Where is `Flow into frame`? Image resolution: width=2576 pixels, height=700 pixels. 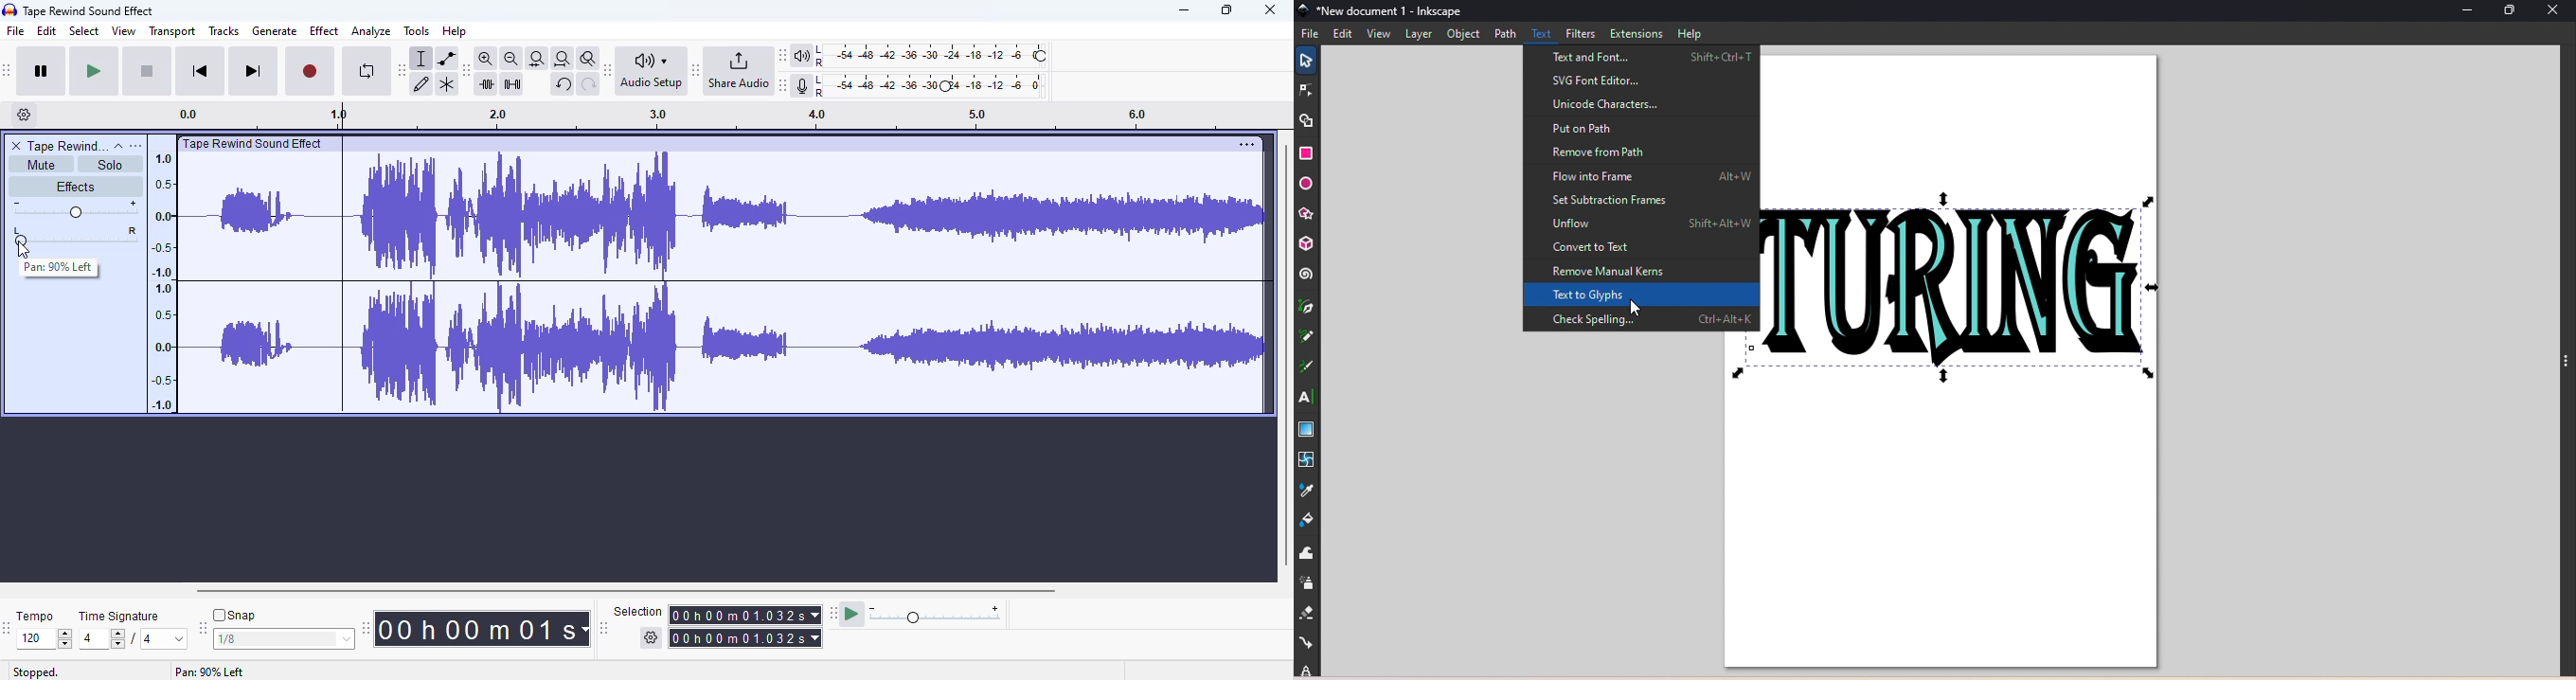
Flow into frame is located at coordinates (1642, 178).